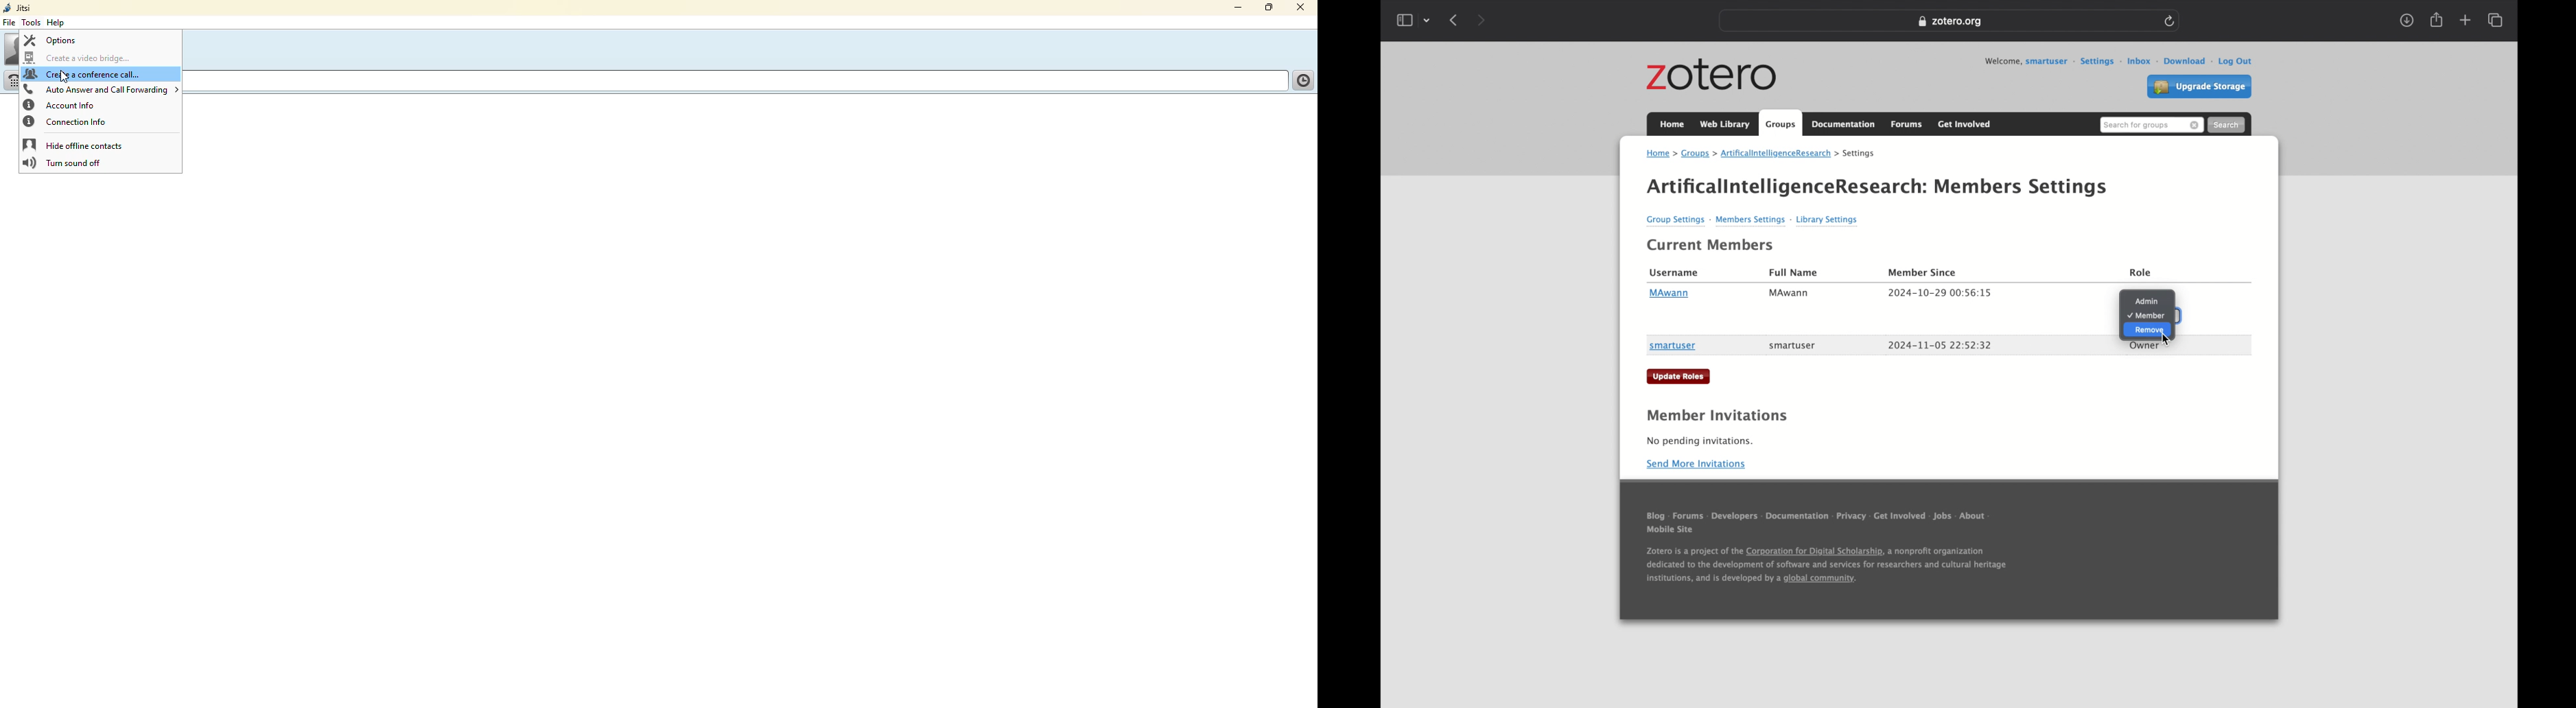 The image size is (2576, 728). What do you see at coordinates (9, 23) in the screenshot?
I see `file` at bounding box center [9, 23].